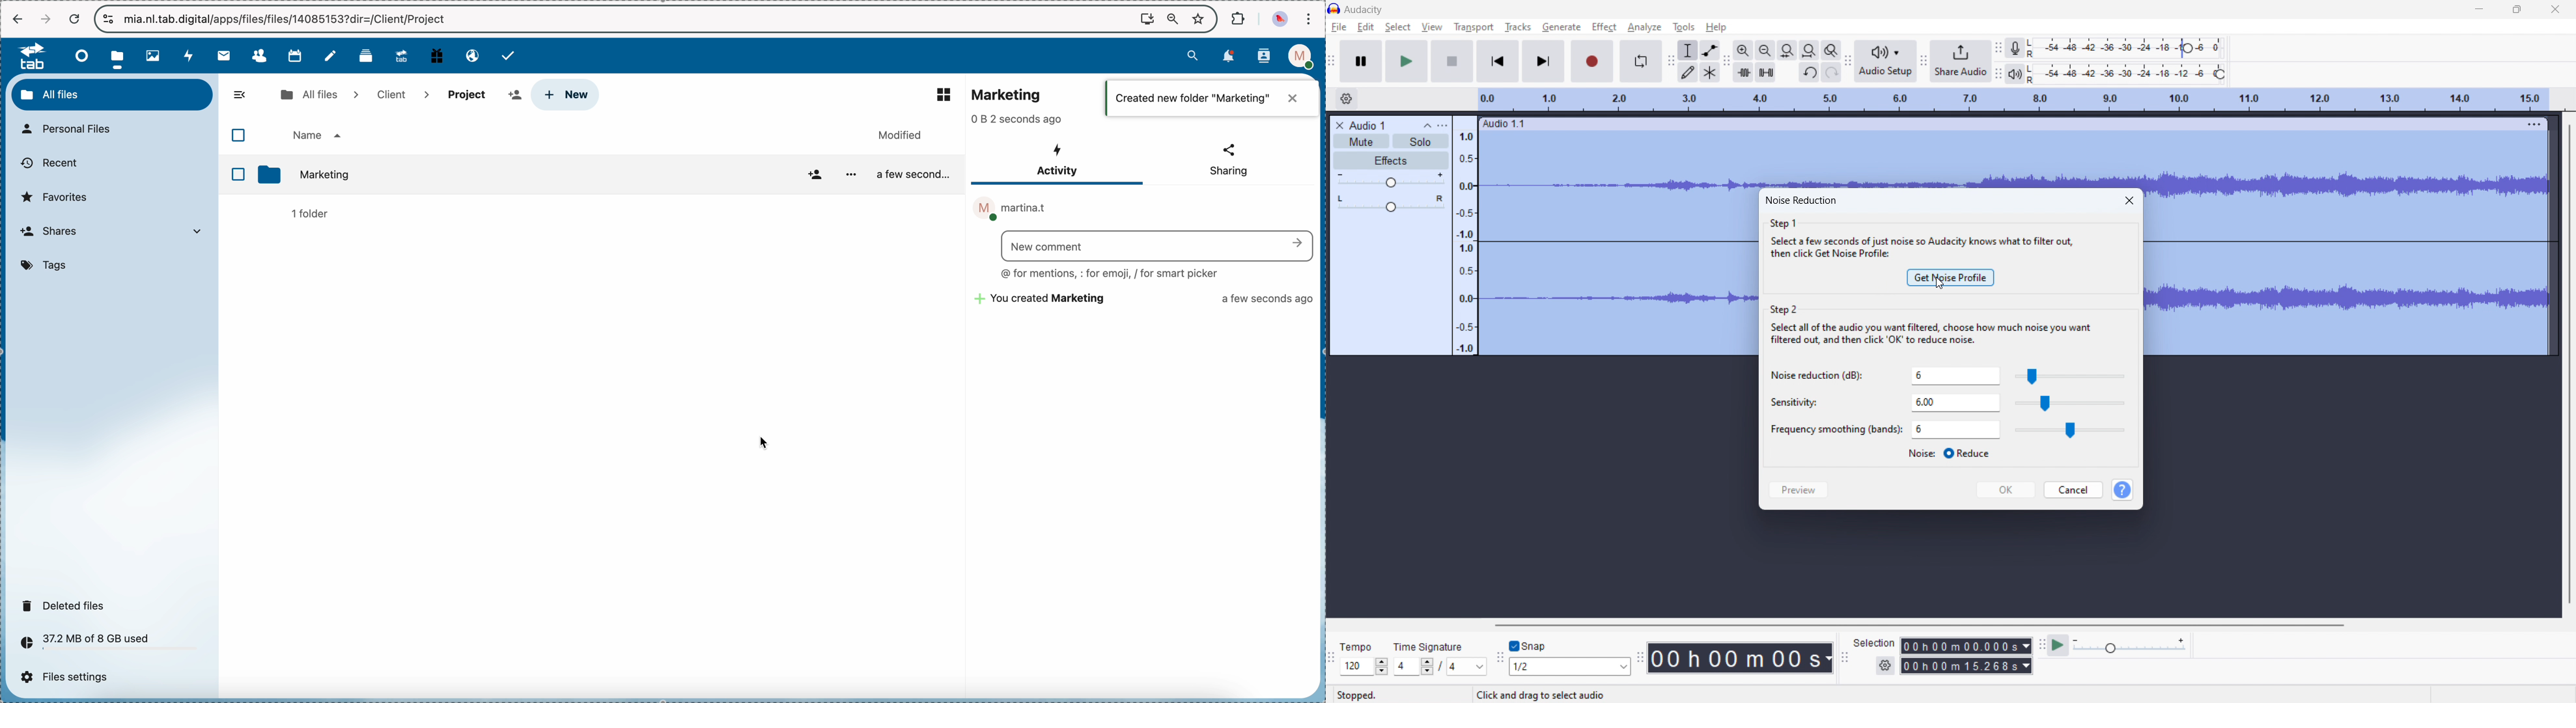 The width and height of the screenshot is (2576, 728). I want to click on playback meter toolbar, so click(1998, 74).